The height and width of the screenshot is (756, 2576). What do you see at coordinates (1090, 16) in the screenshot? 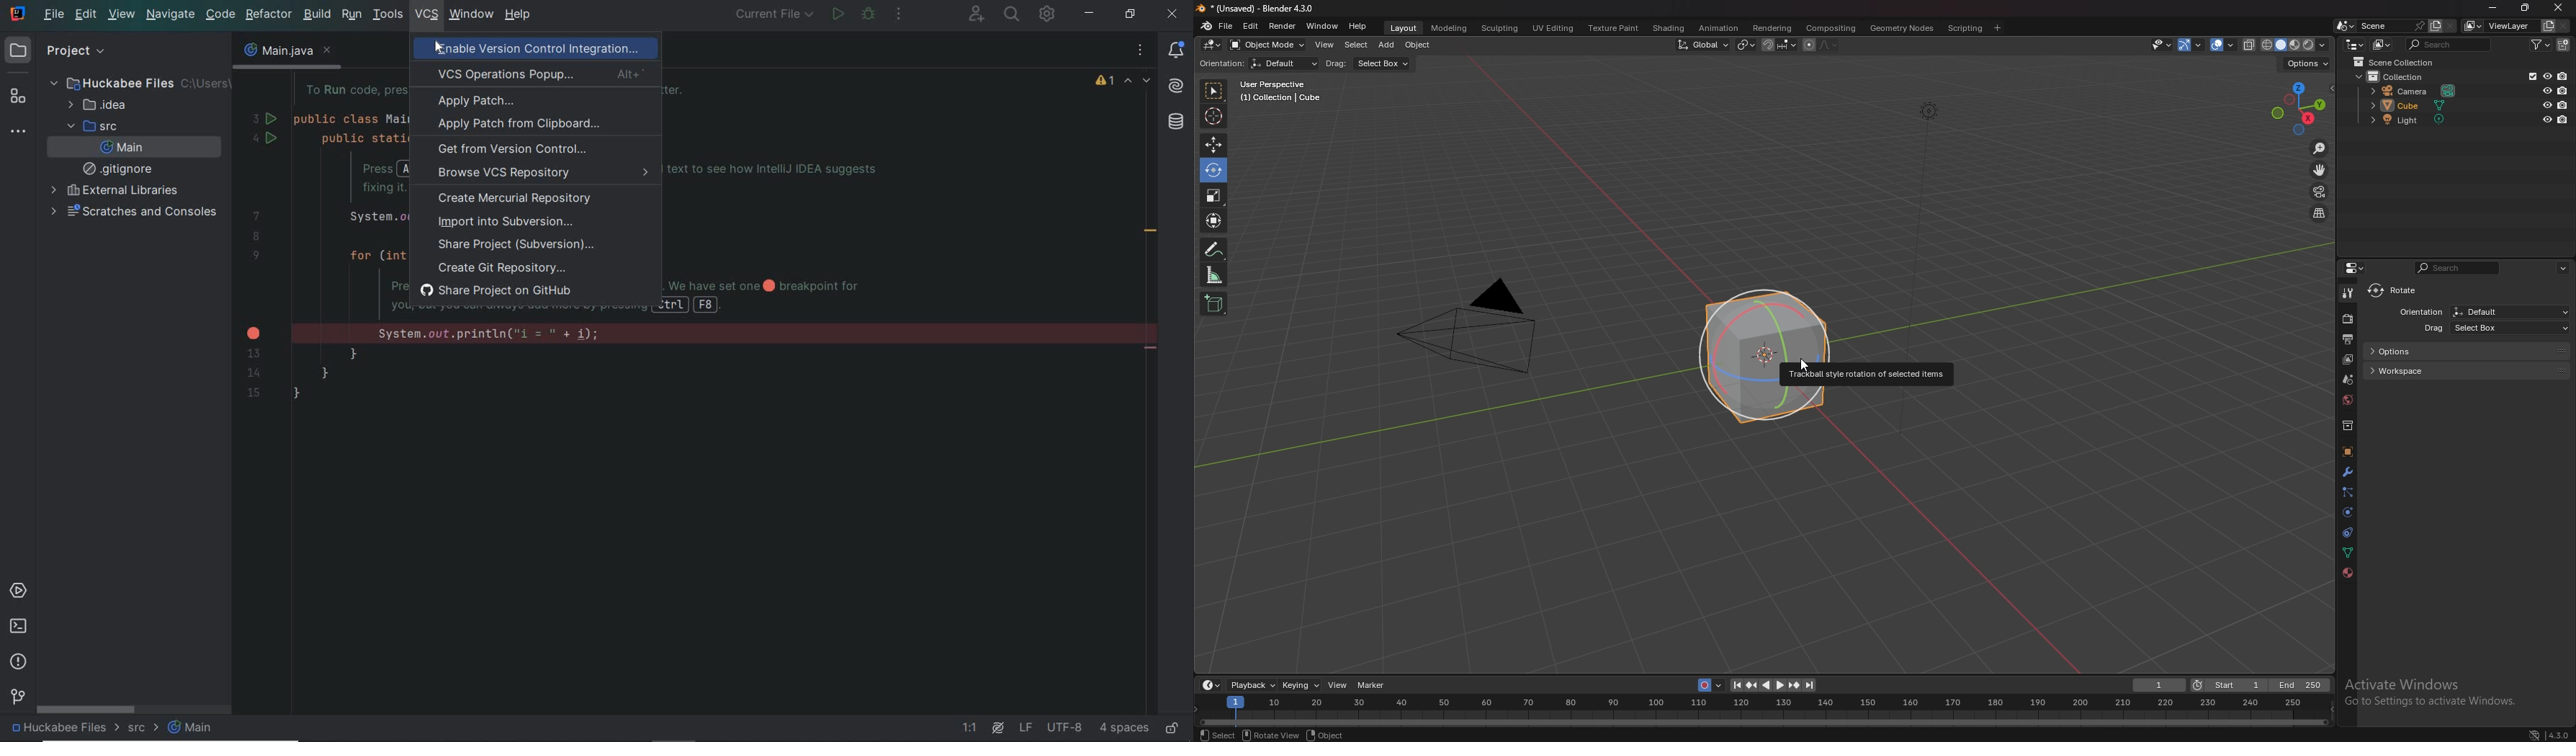
I see `MINIMIZE` at bounding box center [1090, 16].